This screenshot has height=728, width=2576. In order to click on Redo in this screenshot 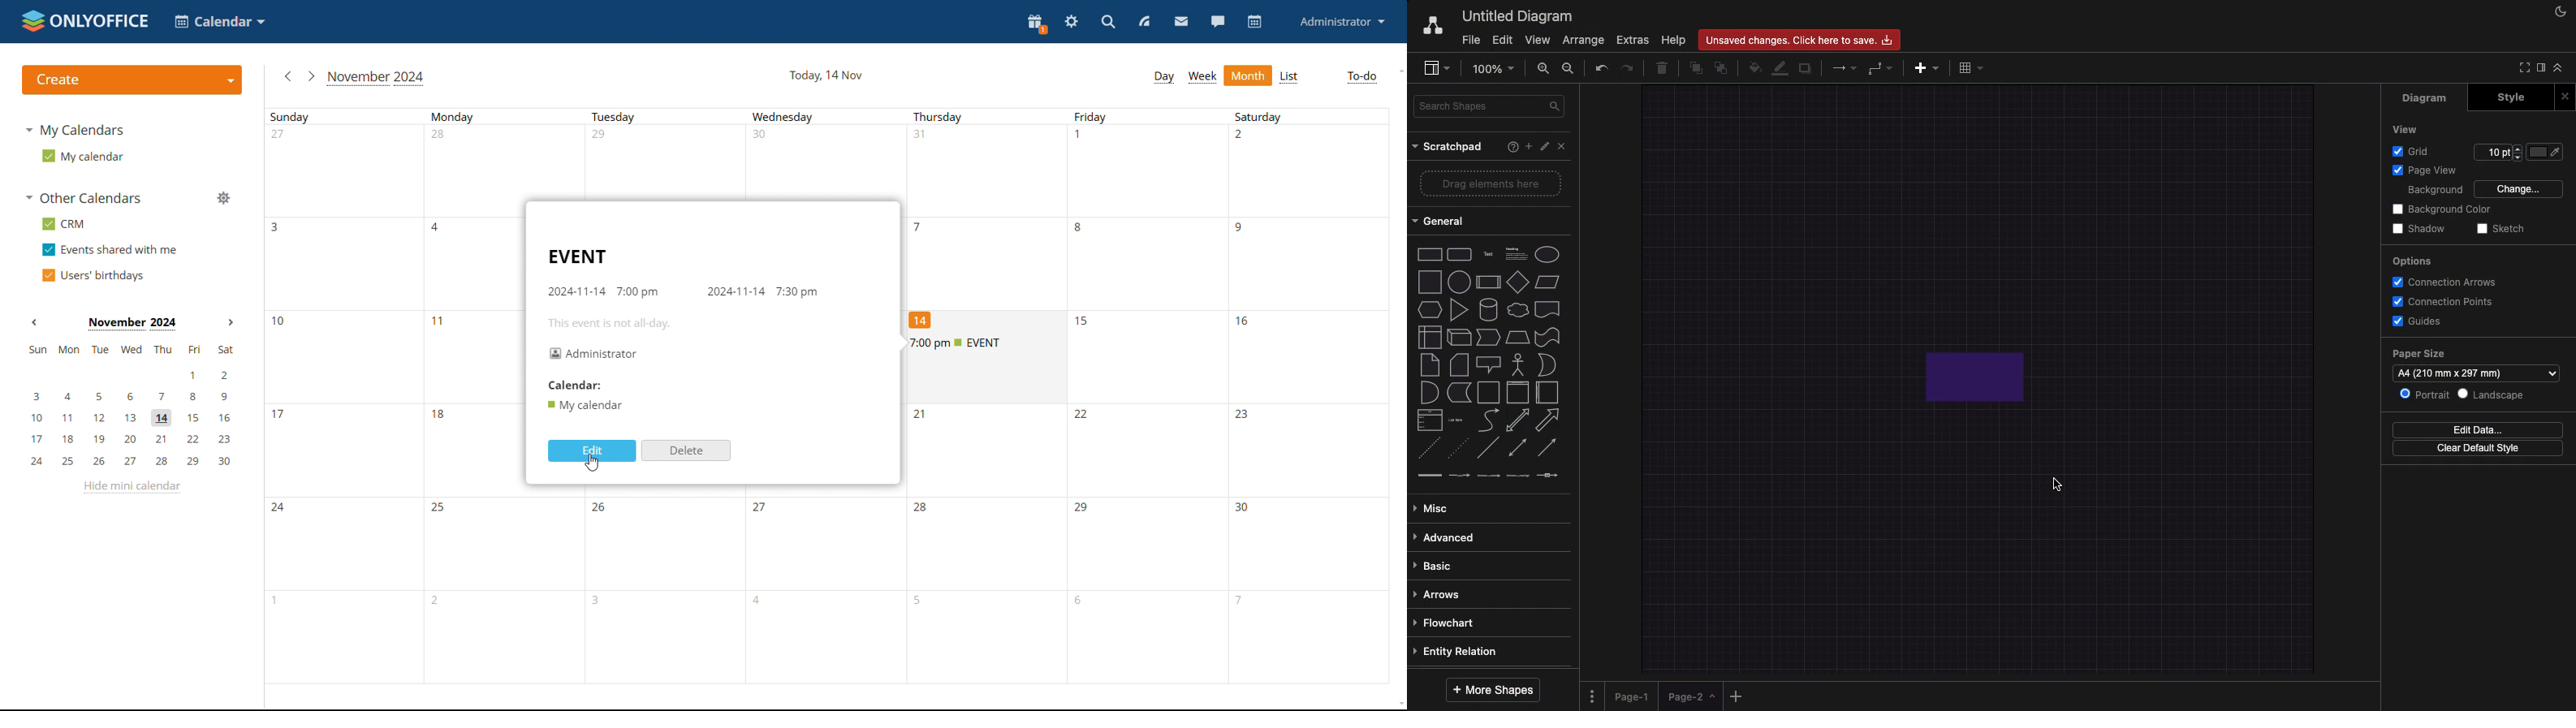, I will do `click(1629, 67)`.